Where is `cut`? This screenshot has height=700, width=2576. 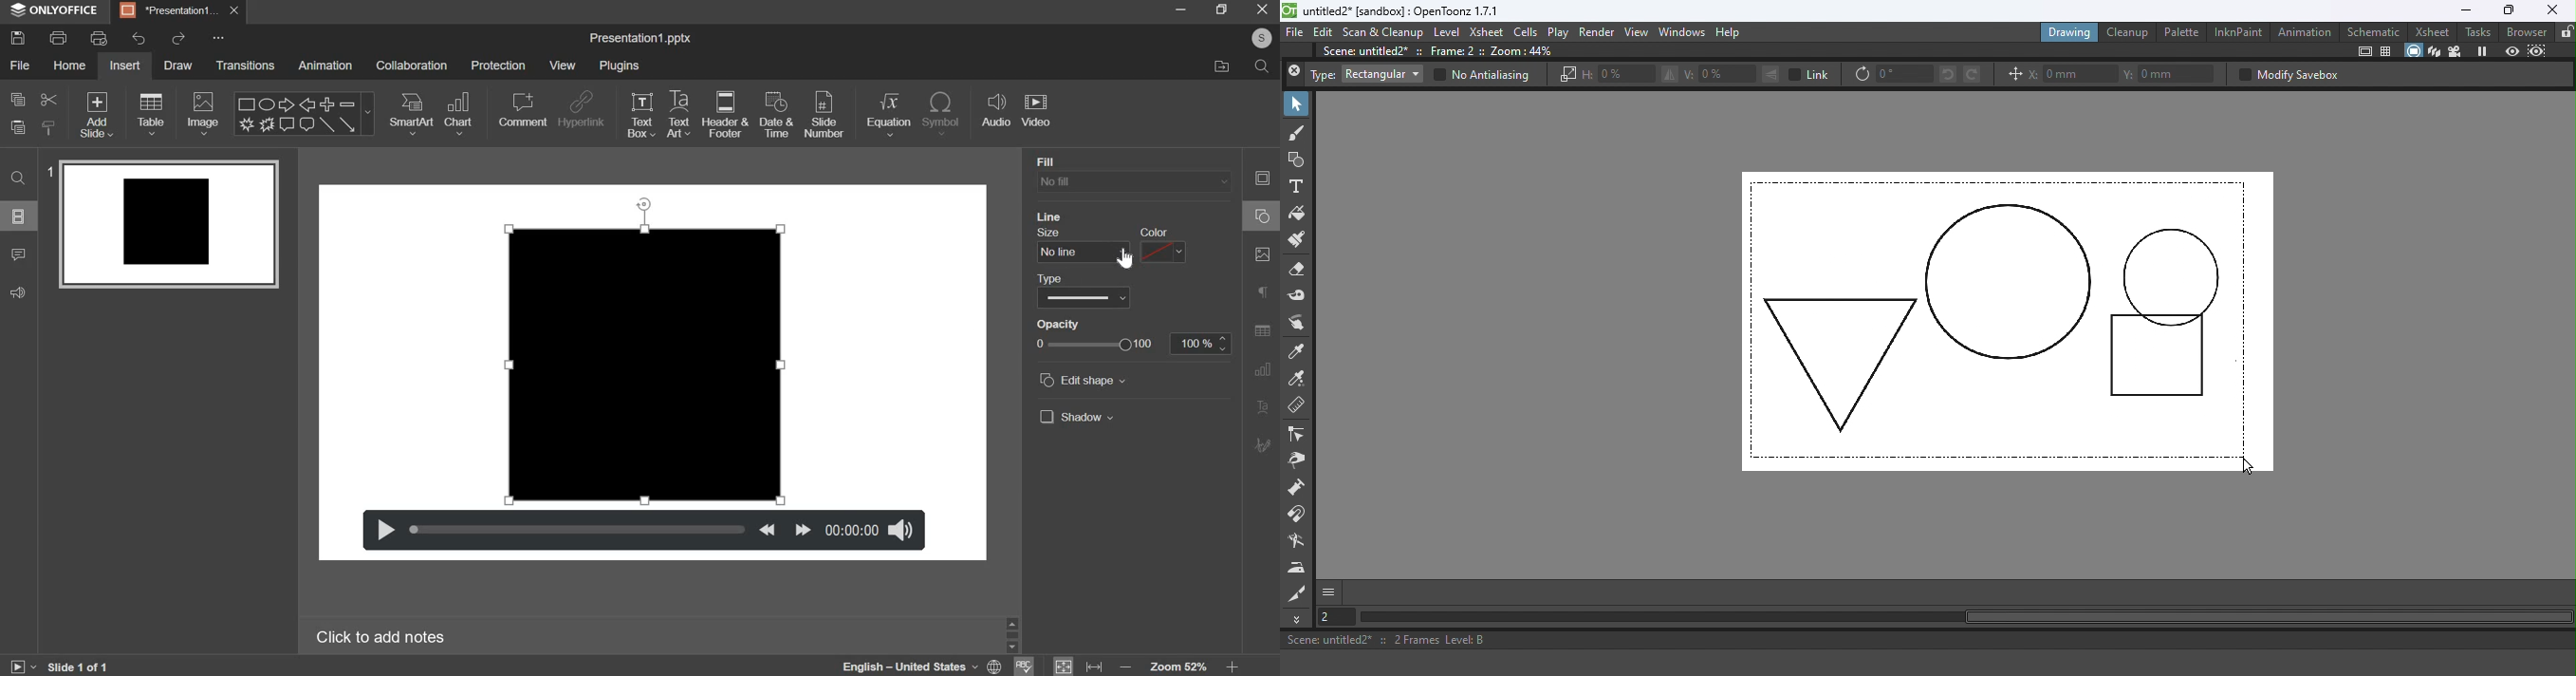
cut is located at coordinates (48, 100).